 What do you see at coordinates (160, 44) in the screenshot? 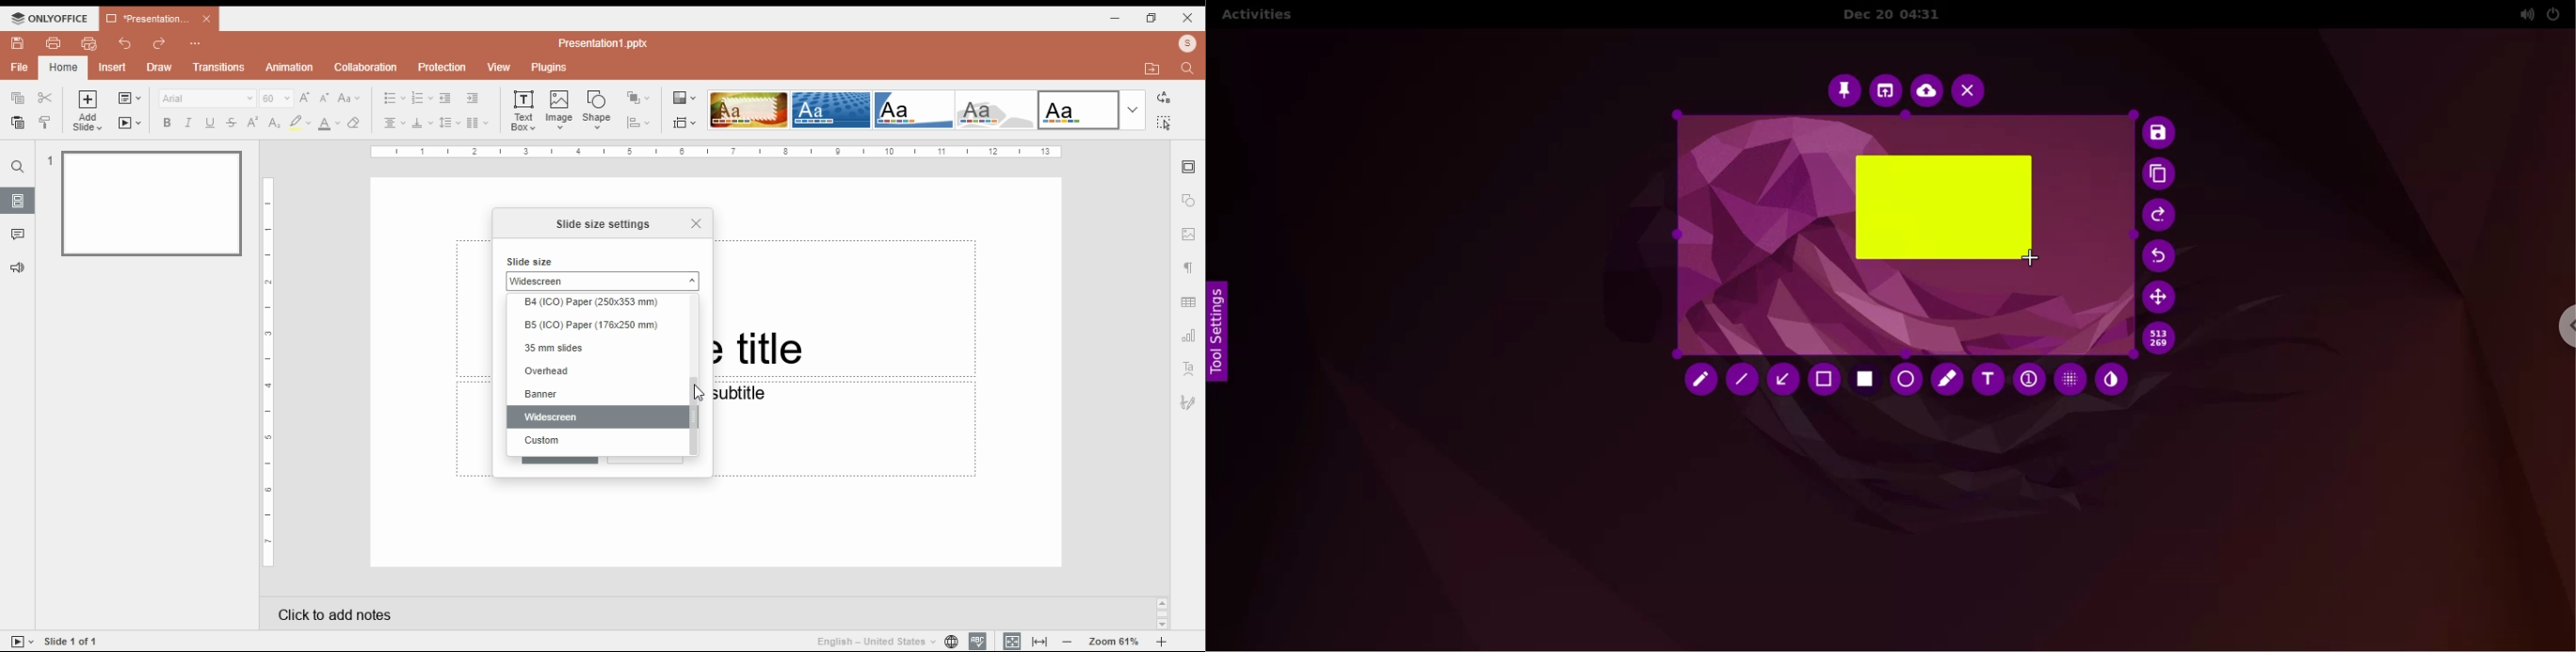
I see `redo` at bounding box center [160, 44].